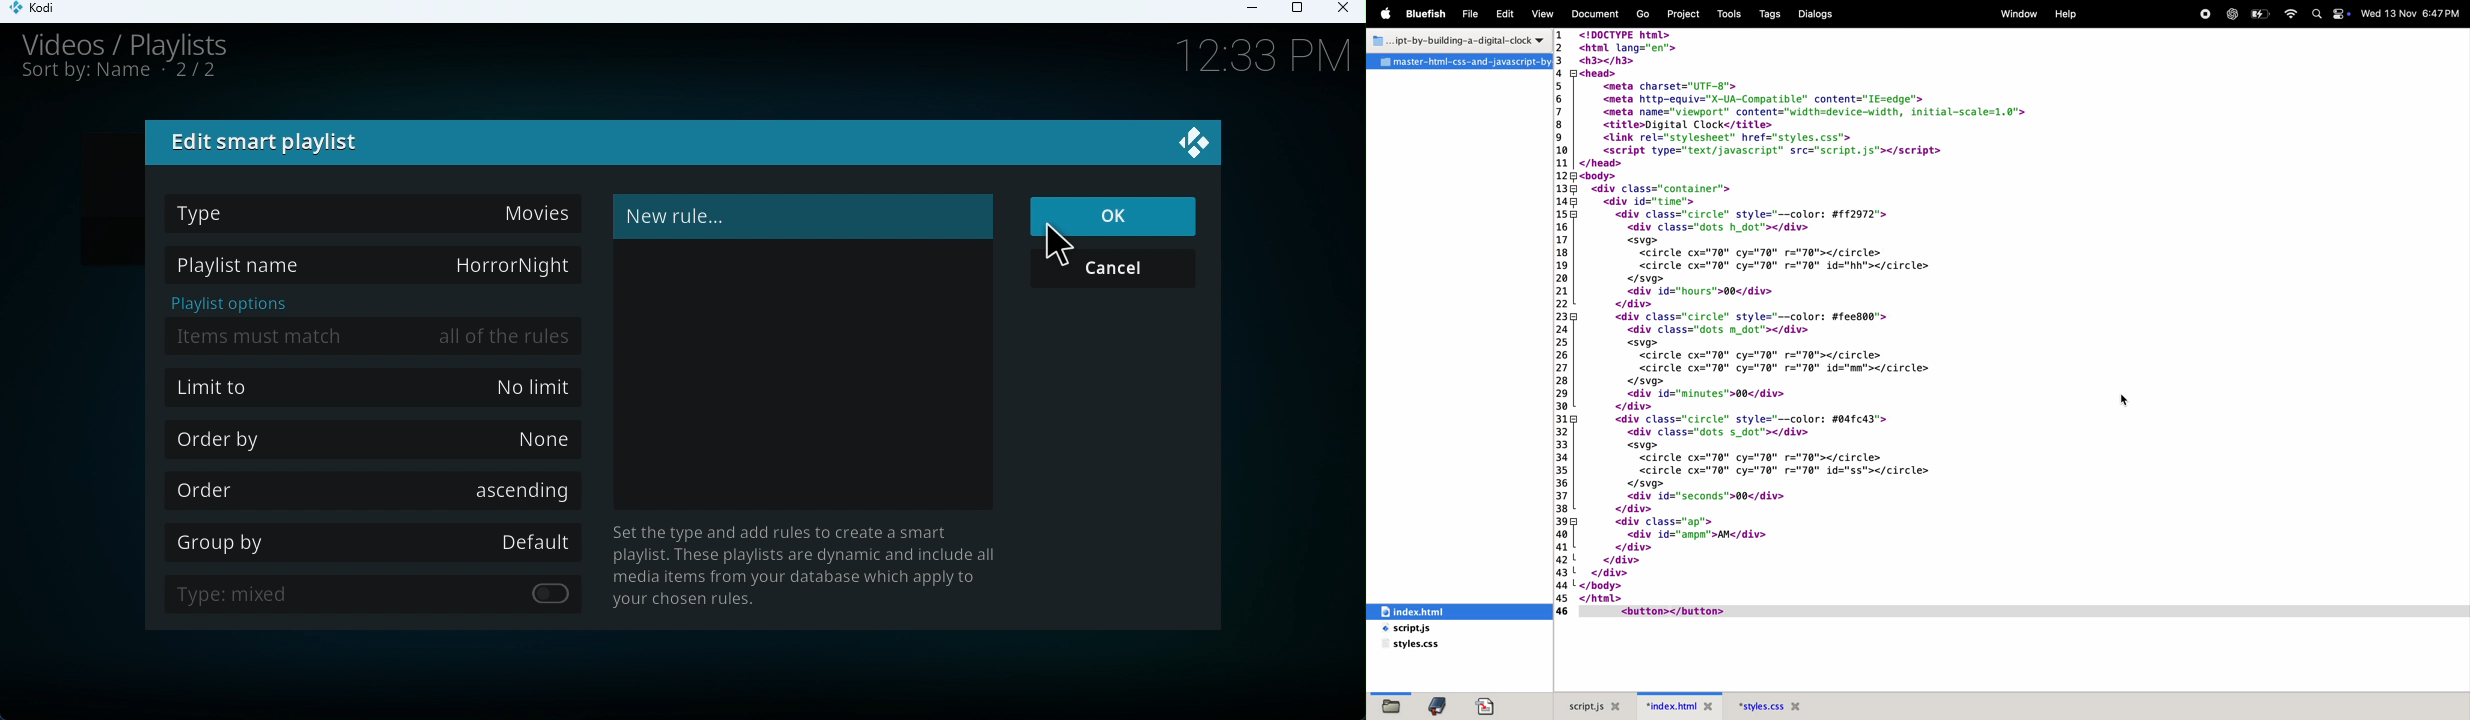 The height and width of the screenshot is (728, 2492). Describe the element at coordinates (1430, 13) in the screenshot. I see `Blue fish` at that location.